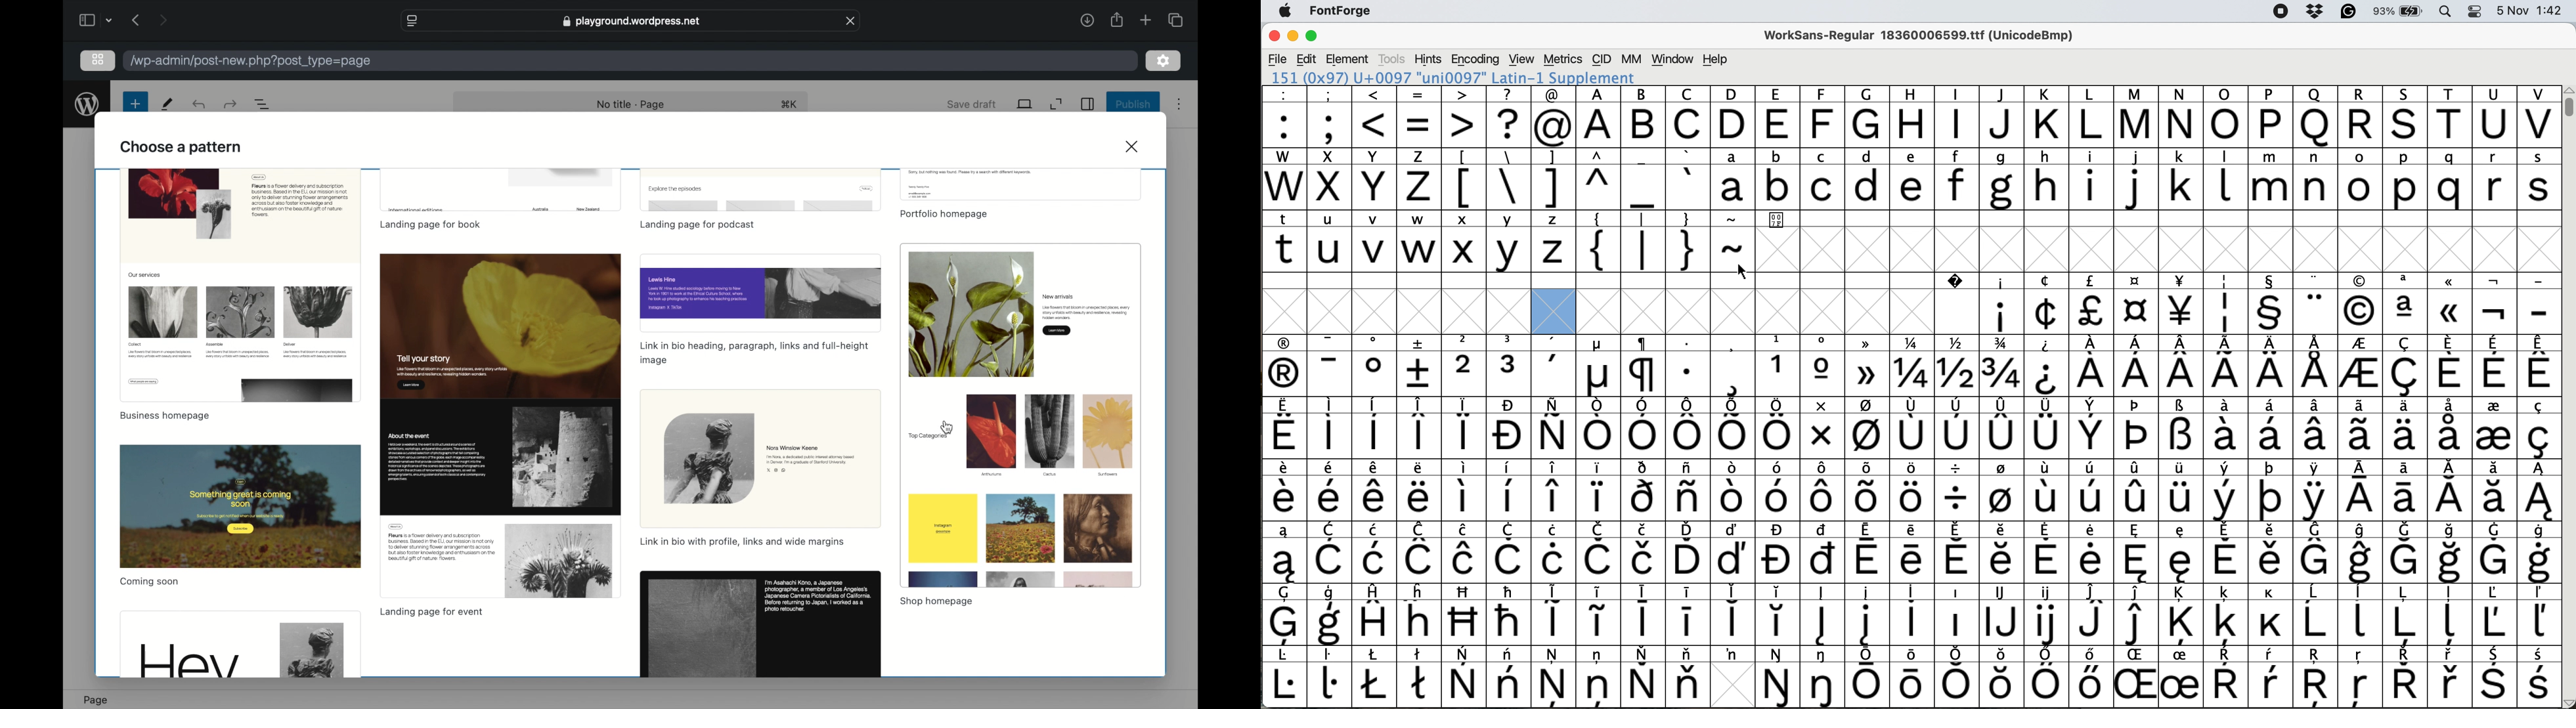  I want to click on v, so click(1375, 242).